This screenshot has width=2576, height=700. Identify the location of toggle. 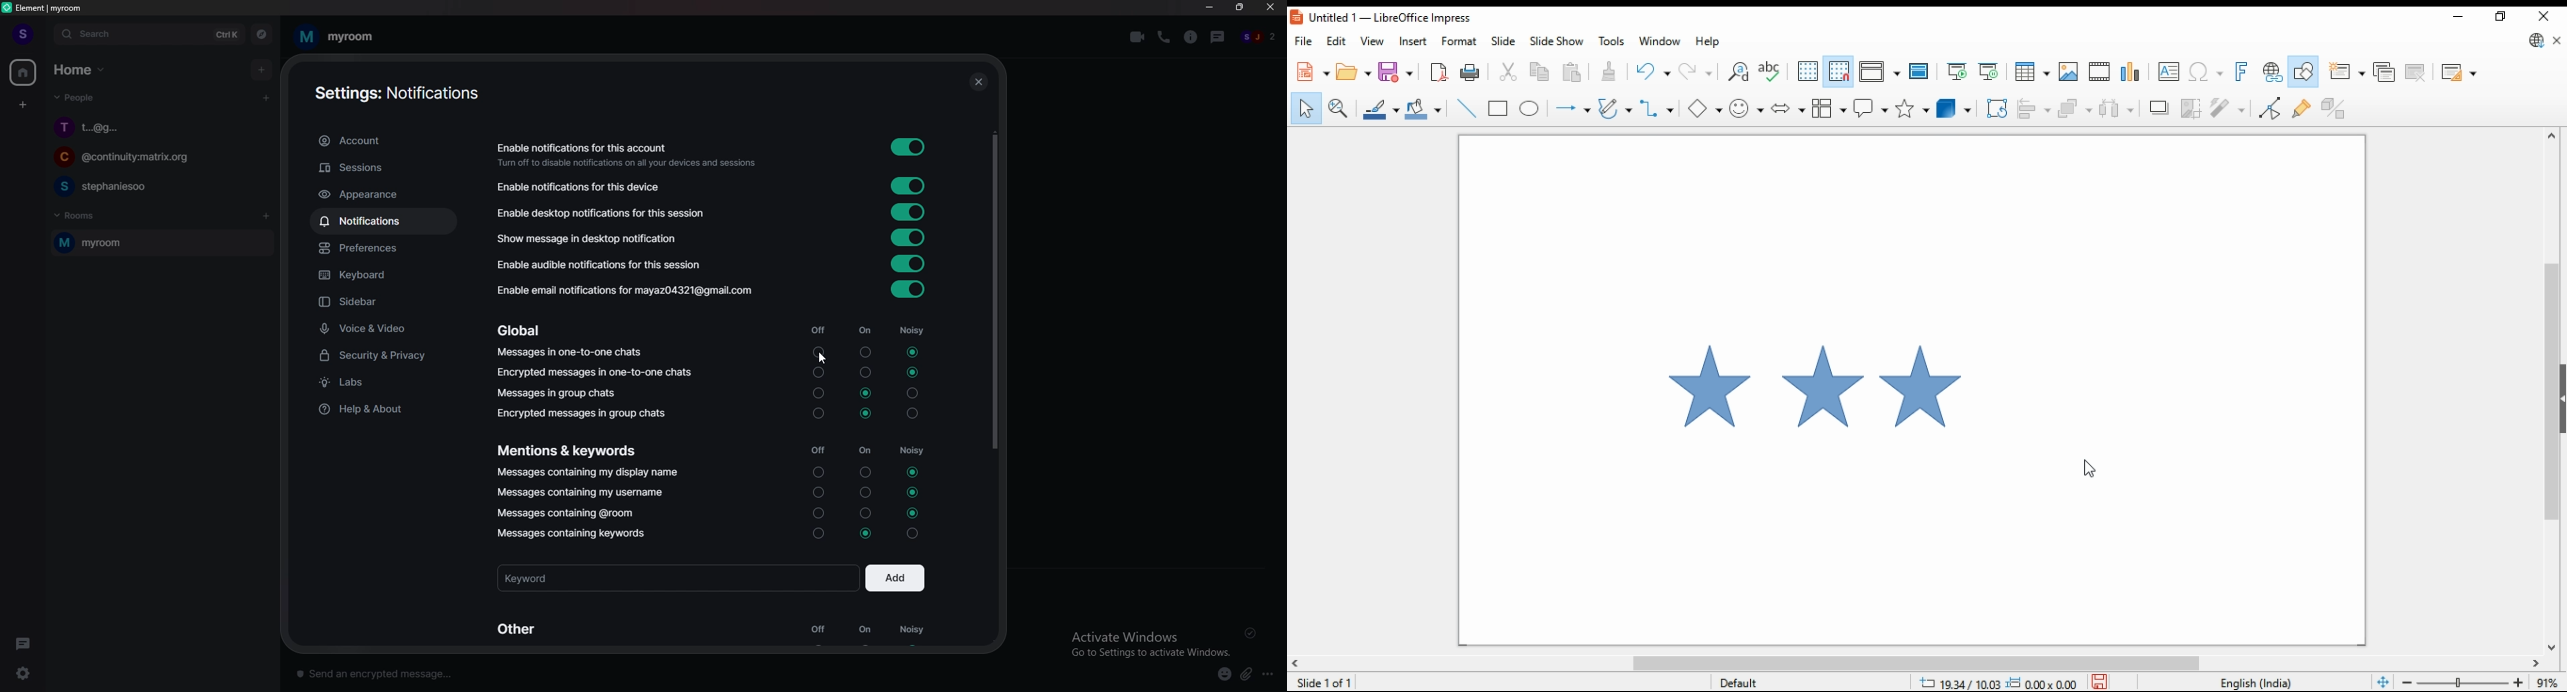
(909, 186).